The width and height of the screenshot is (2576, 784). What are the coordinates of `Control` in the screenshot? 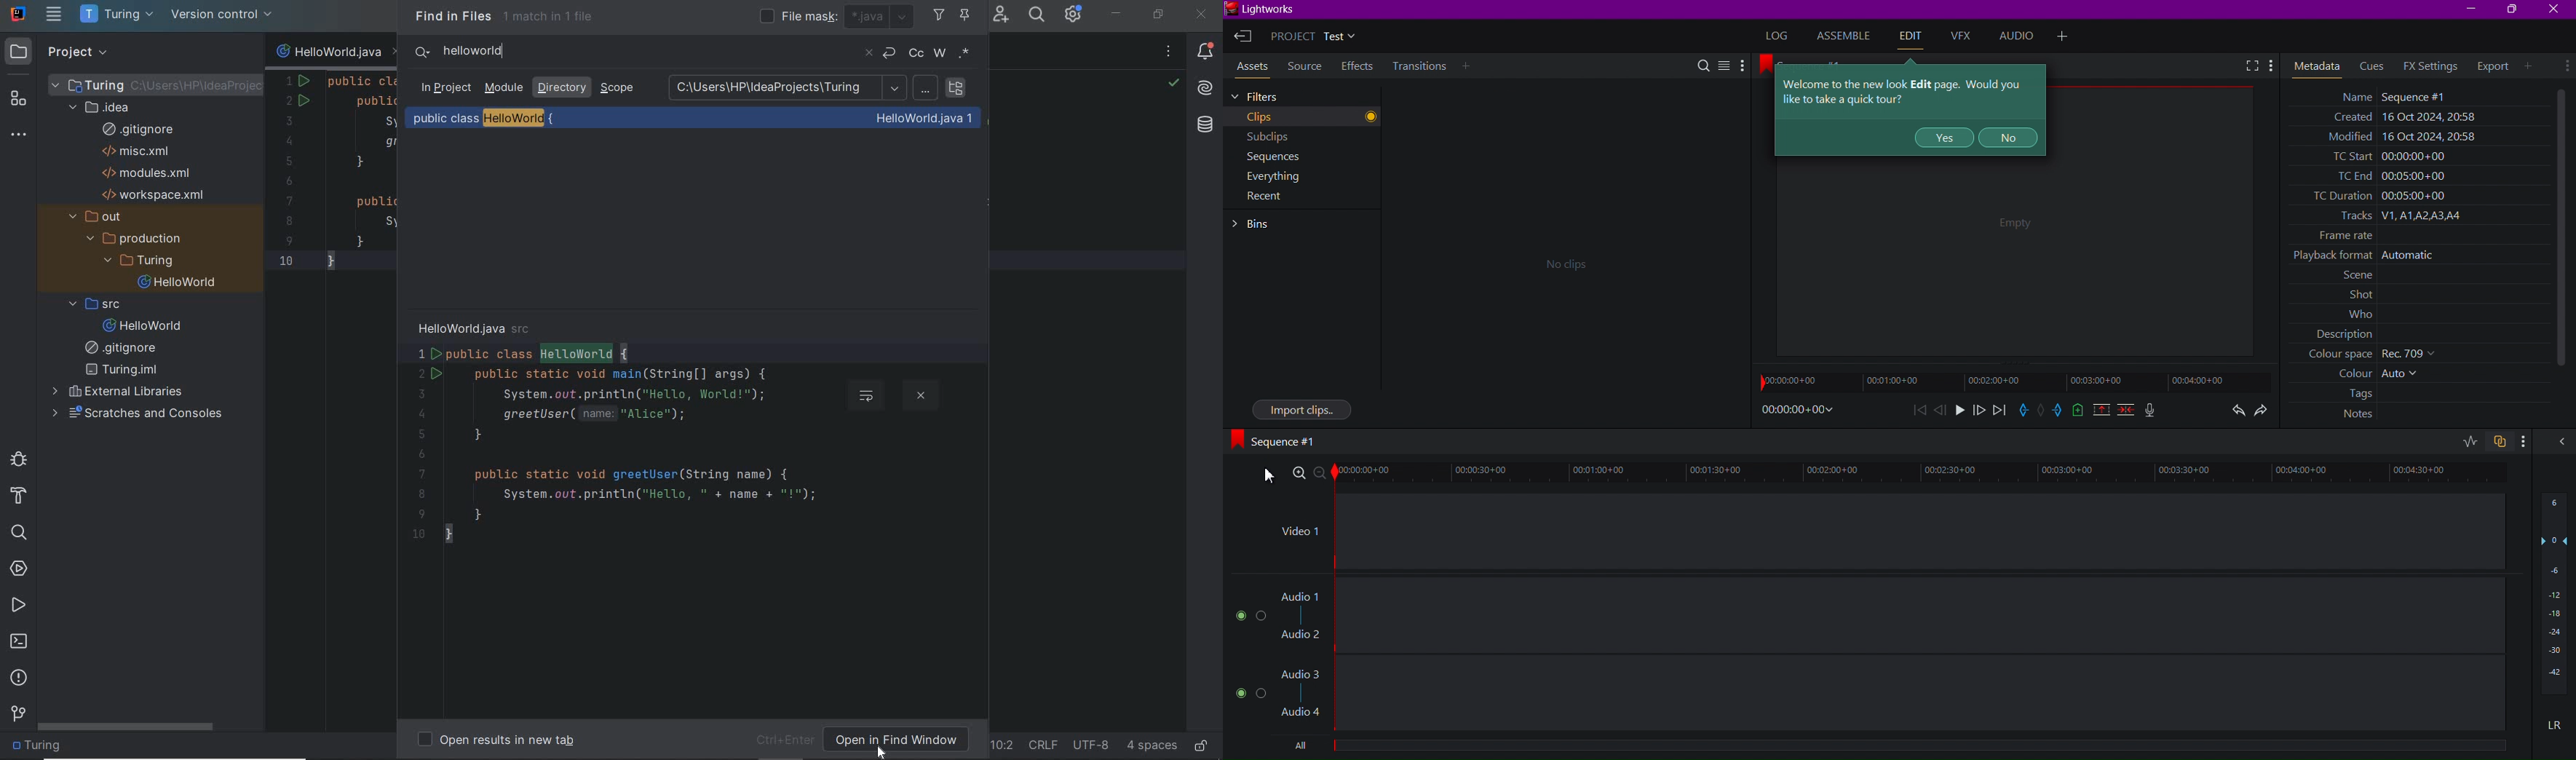 It's located at (2034, 412).